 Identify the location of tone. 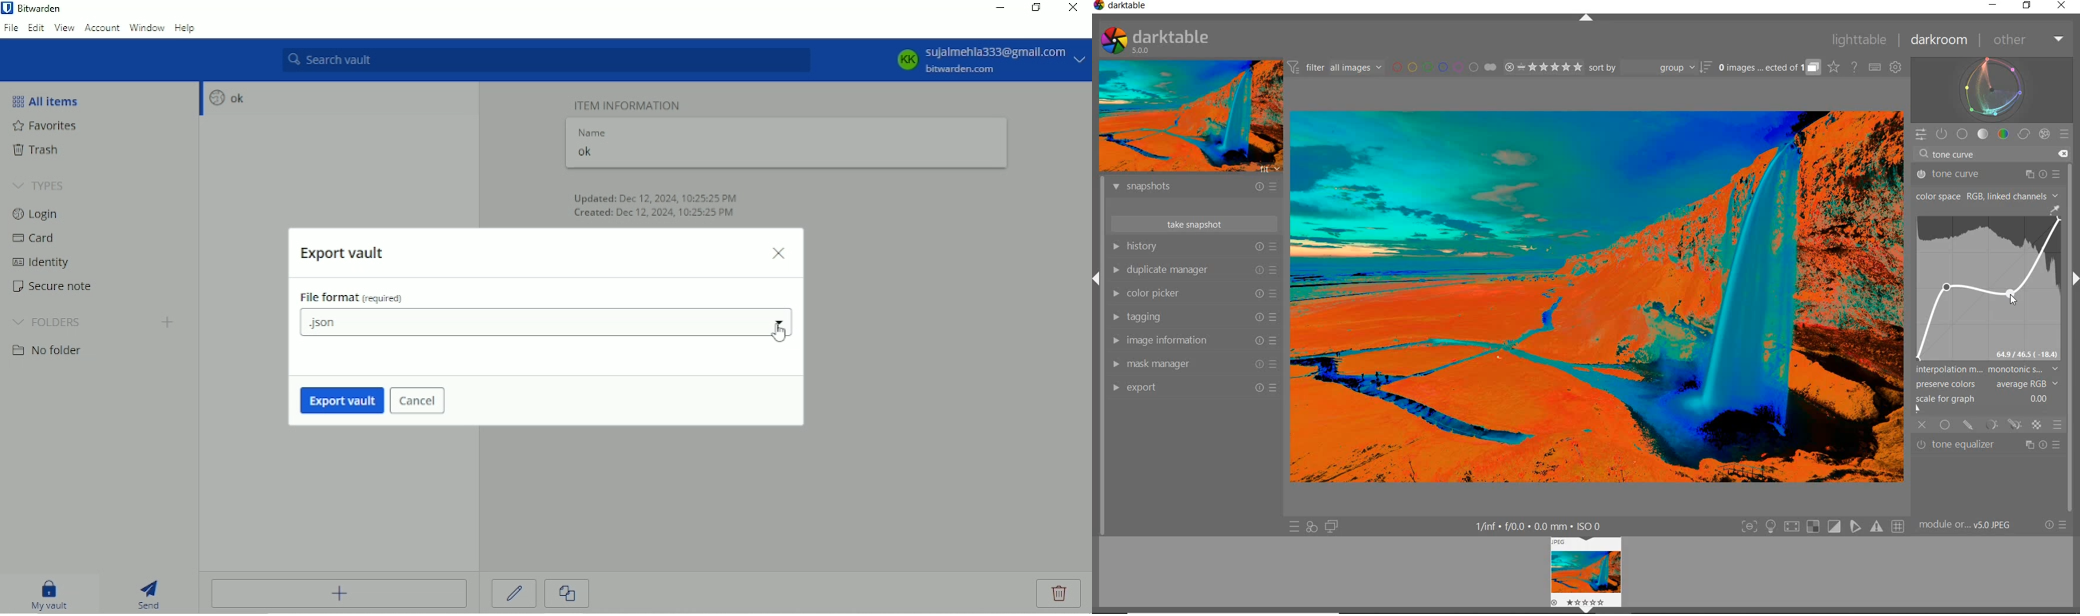
(1983, 134).